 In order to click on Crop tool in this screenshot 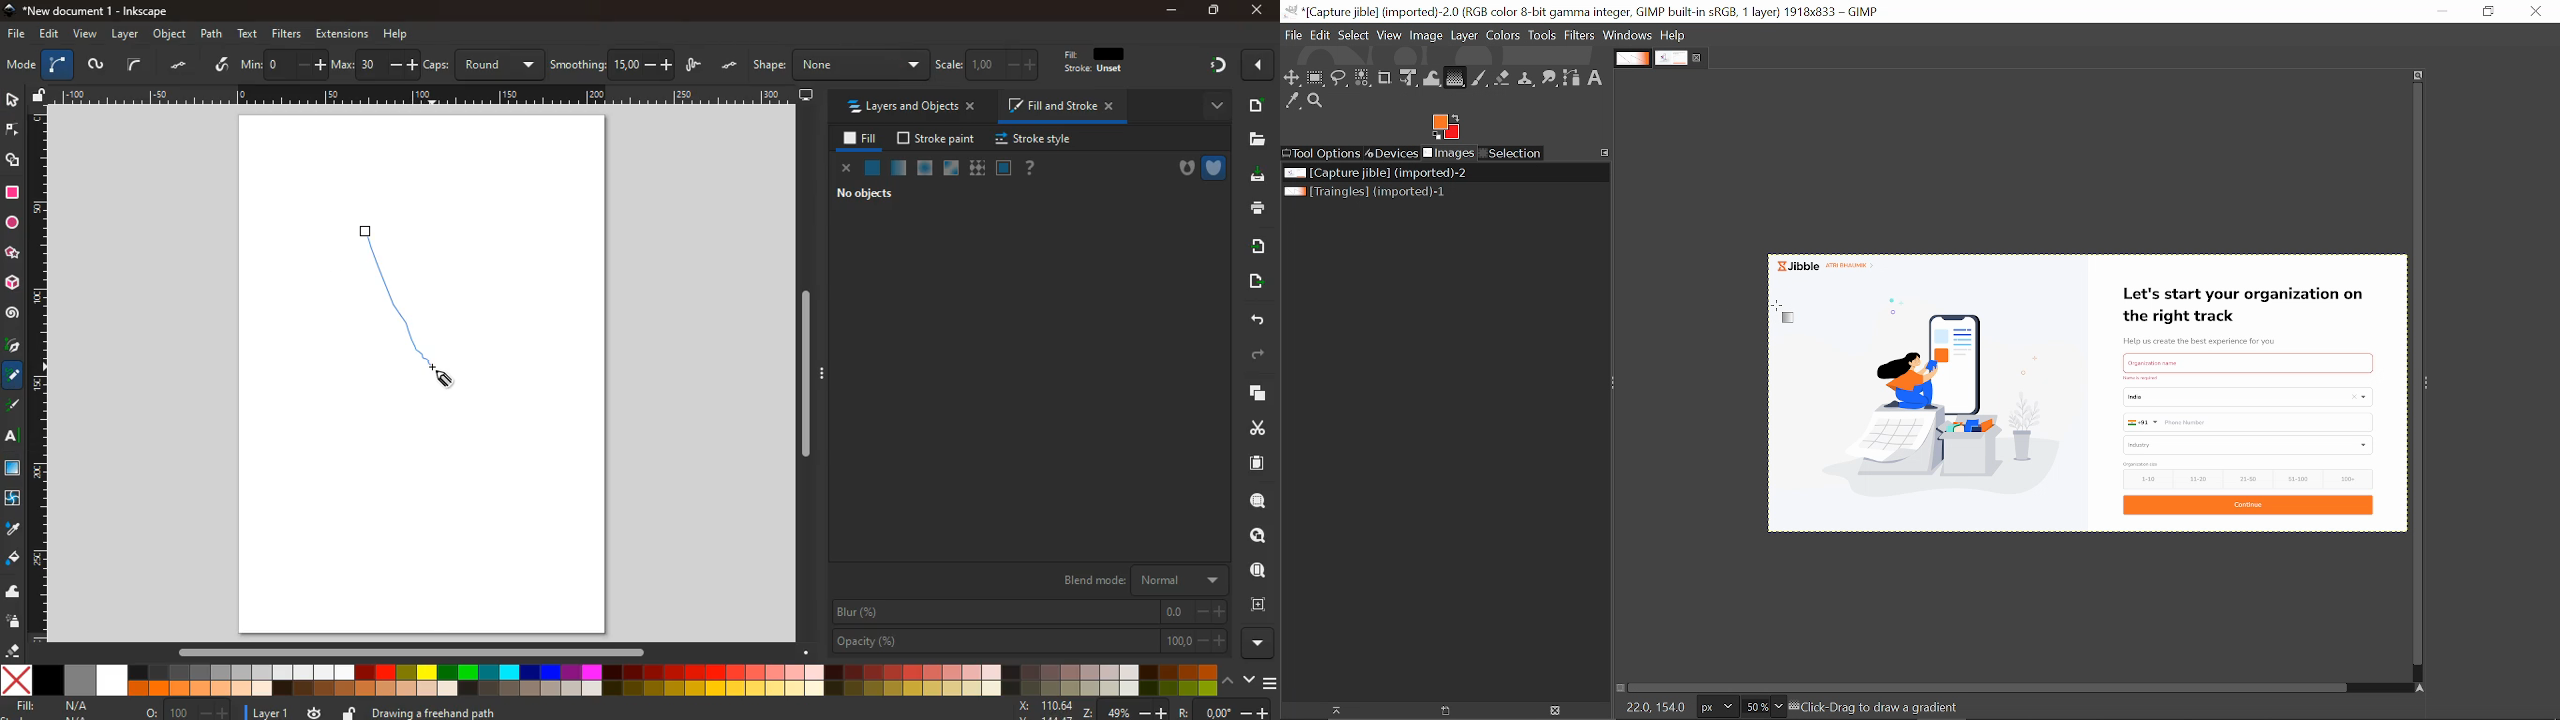, I will do `click(1386, 77)`.